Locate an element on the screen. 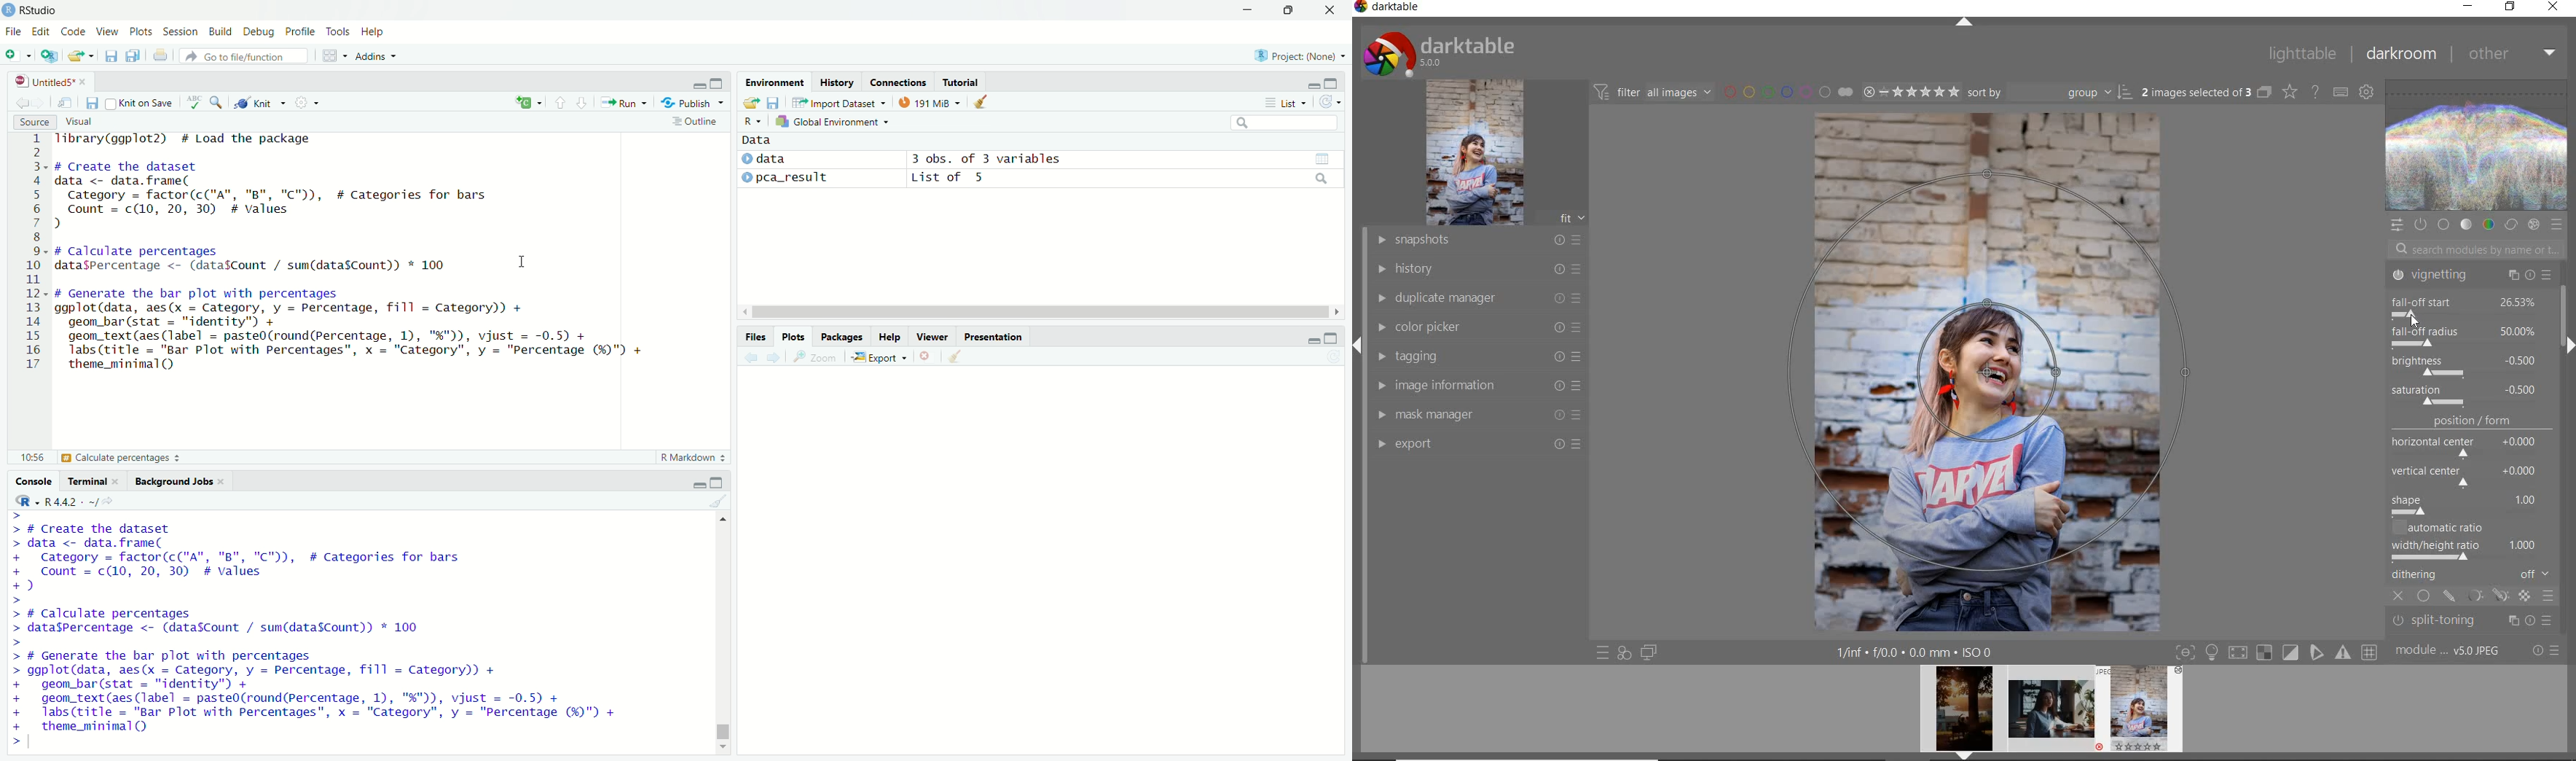 The height and width of the screenshot is (784, 2576). File is located at coordinates (14, 32).